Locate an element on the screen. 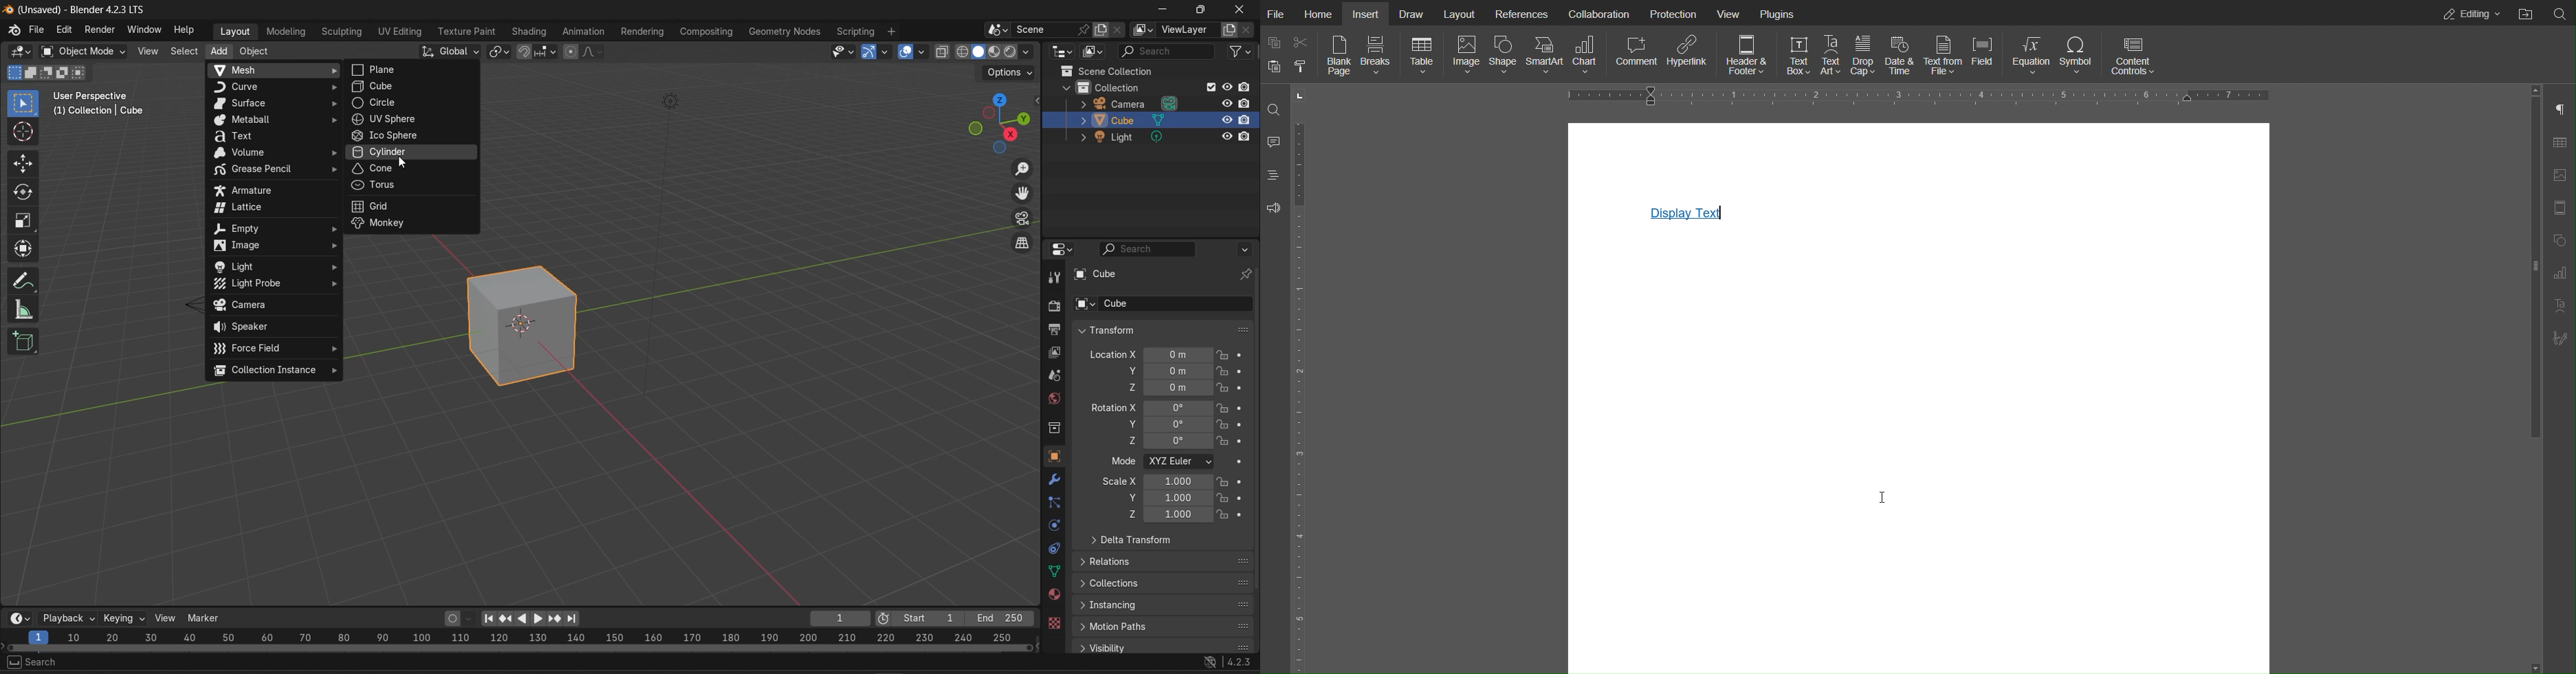 Image resolution: width=2576 pixels, height=700 pixels. Text Art is located at coordinates (1832, 56).